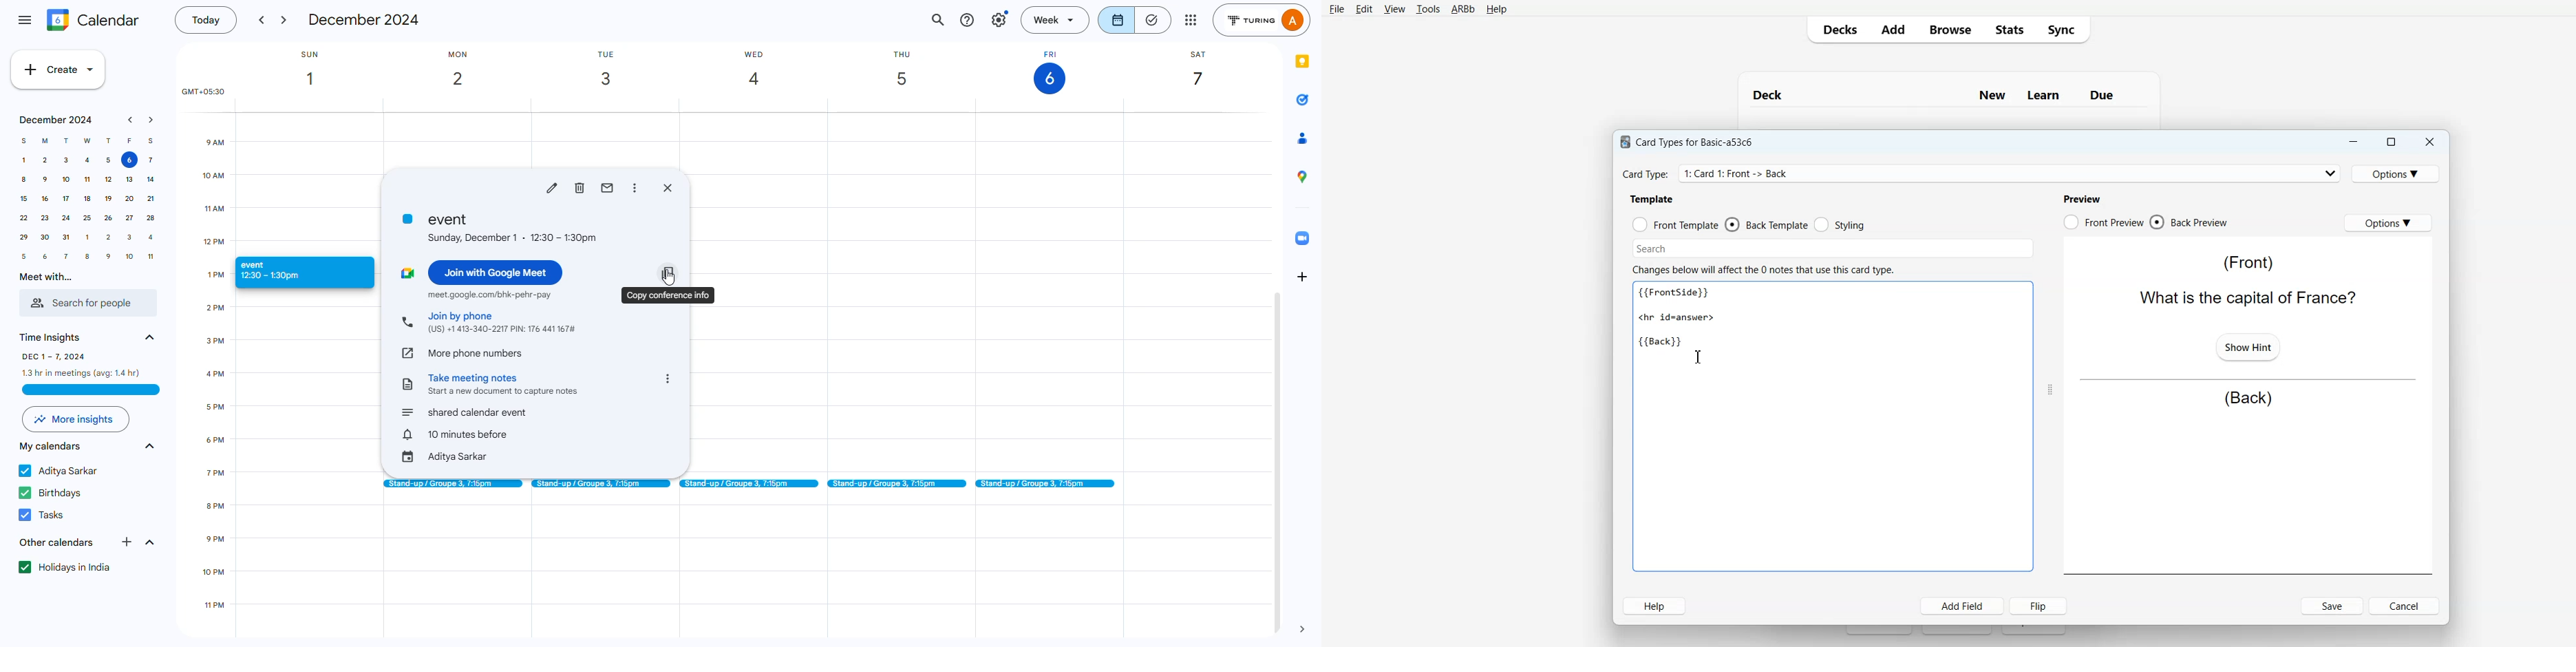  I want to click on Template, so click(1653, 199).